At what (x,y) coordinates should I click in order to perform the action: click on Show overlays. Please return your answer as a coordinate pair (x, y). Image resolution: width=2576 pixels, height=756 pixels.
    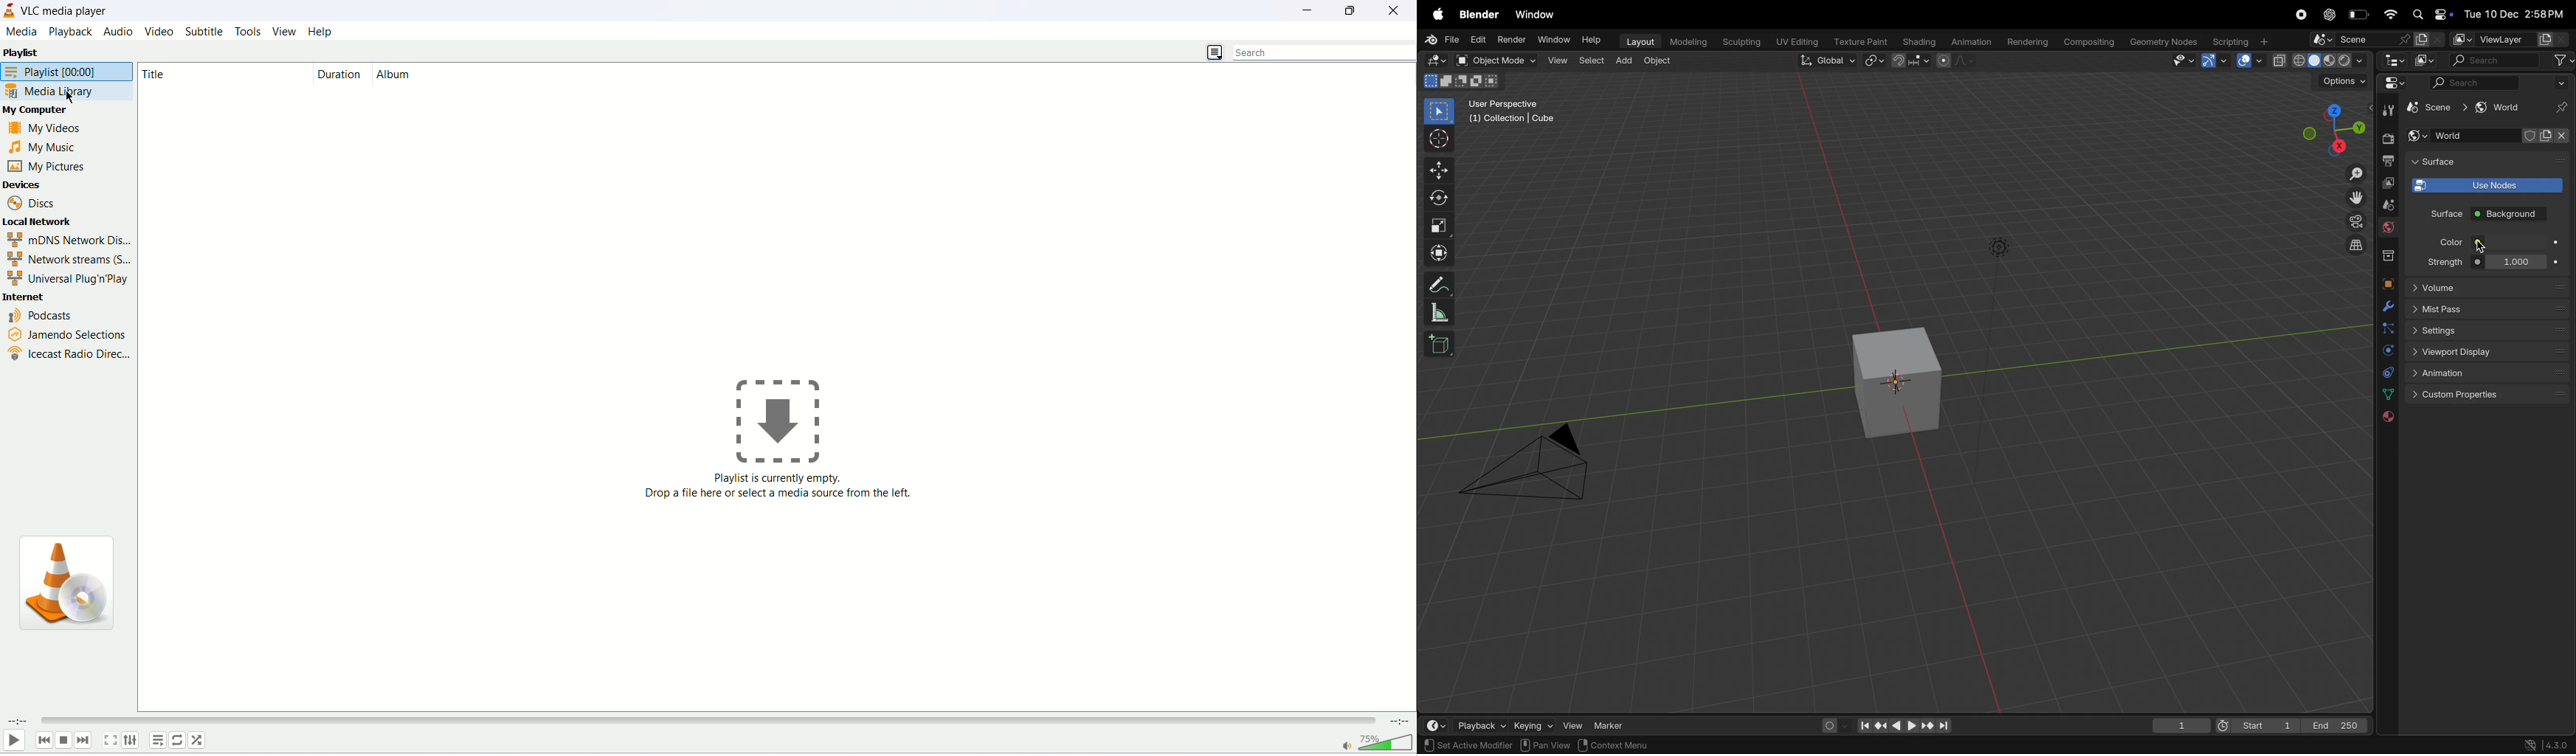
    Looking at the image, I should click on (2248, 62).